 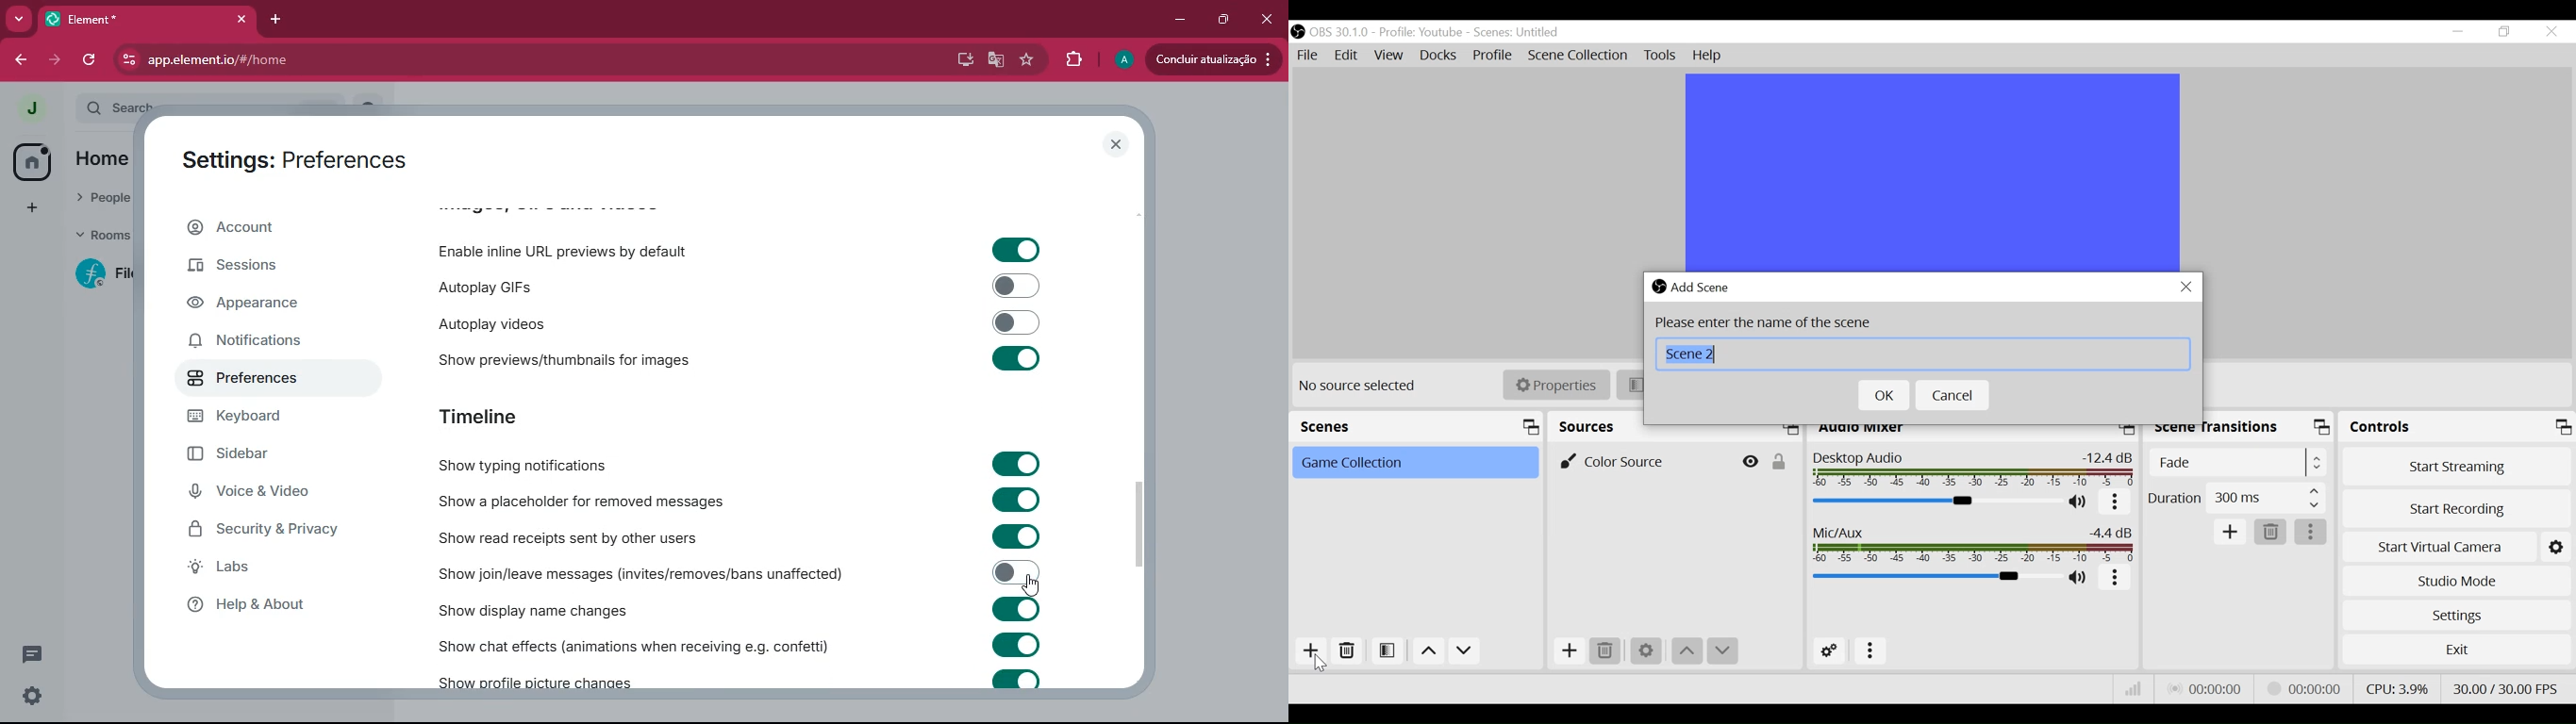 What do you see at coordinates (1580, 56) in the screenshot?
I see `Scene Collection` at bounding box center [1580, 56].